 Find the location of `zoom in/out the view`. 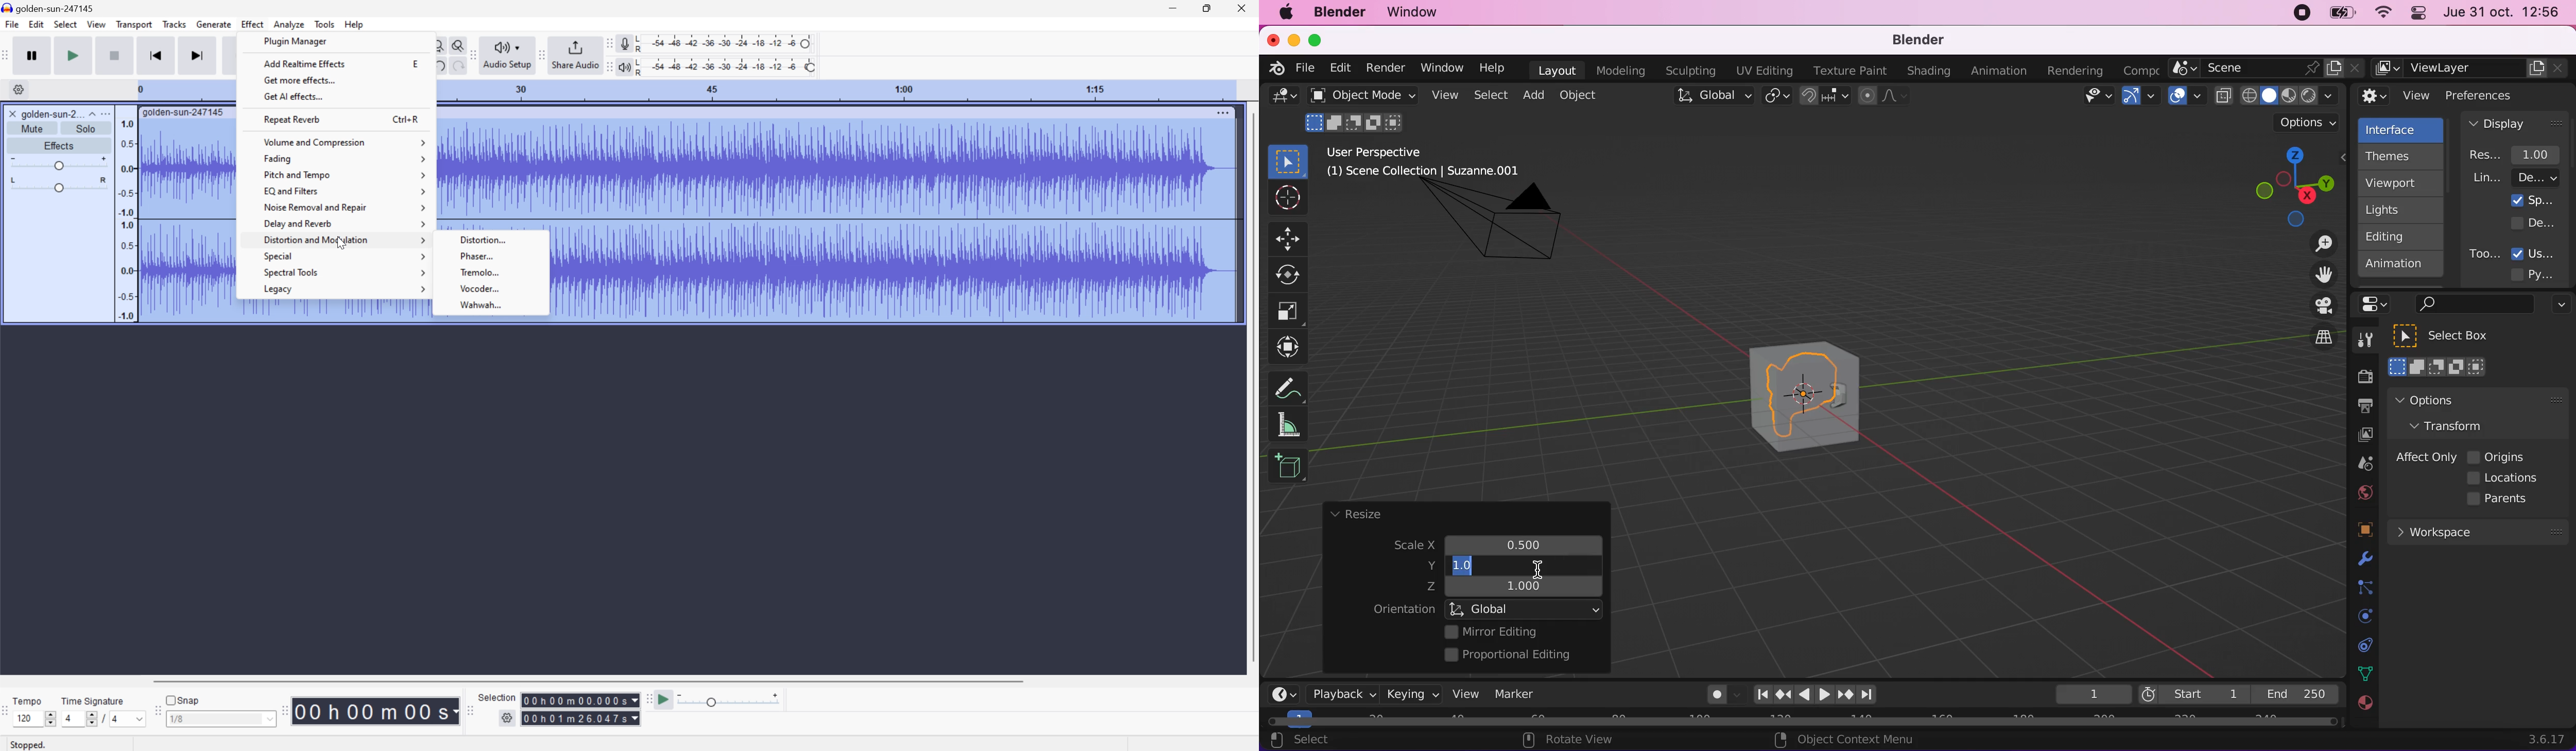

zoom in/out the view is located at coordinates (2319, 244).